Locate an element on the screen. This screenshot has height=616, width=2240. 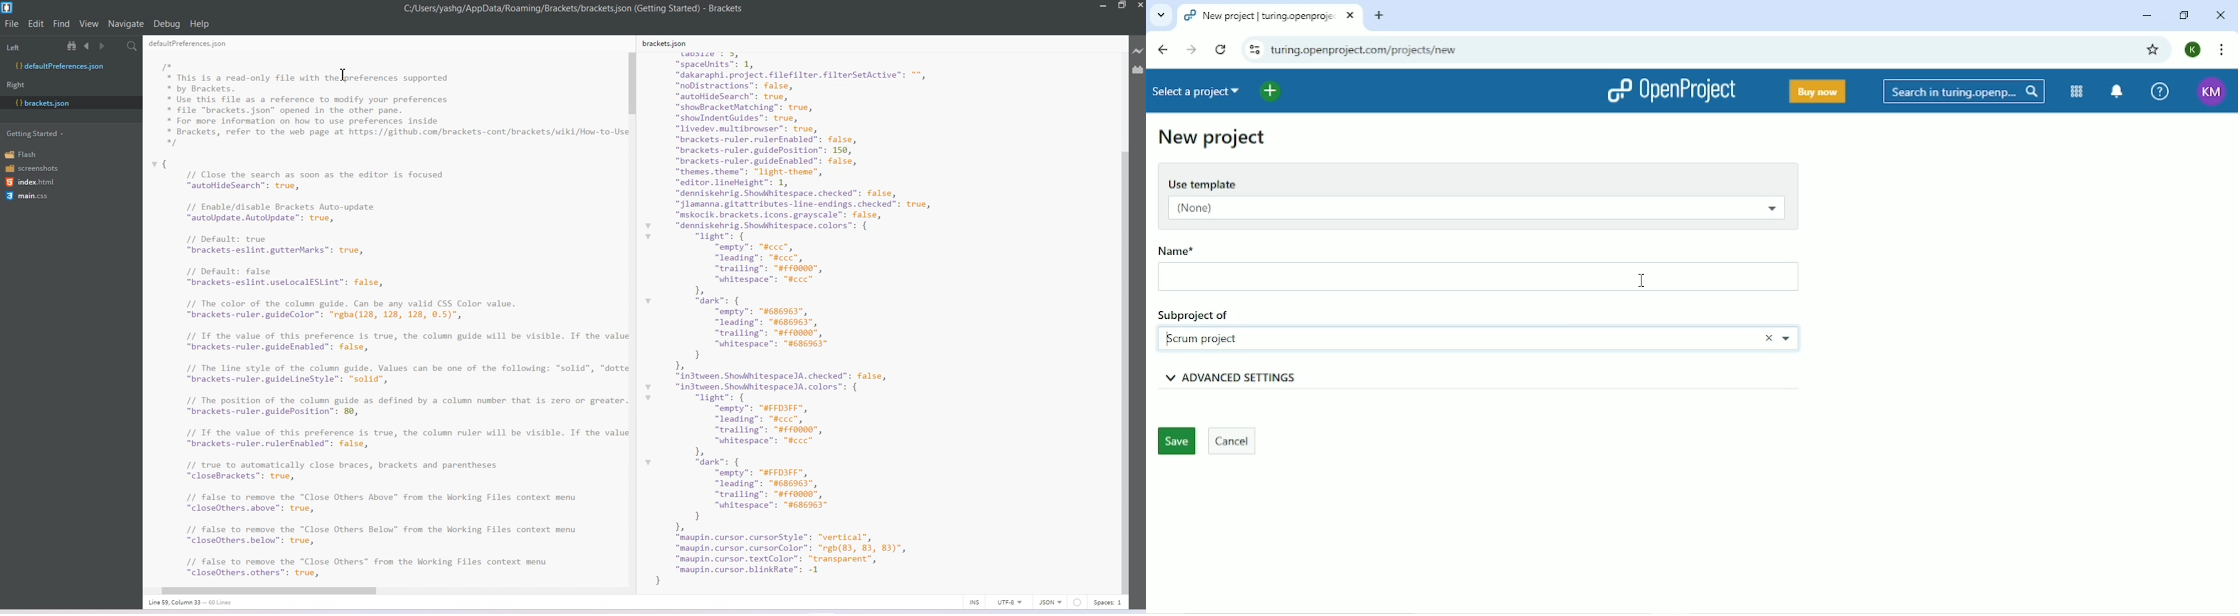
View in file Tree is located at coordinates (73, 45).